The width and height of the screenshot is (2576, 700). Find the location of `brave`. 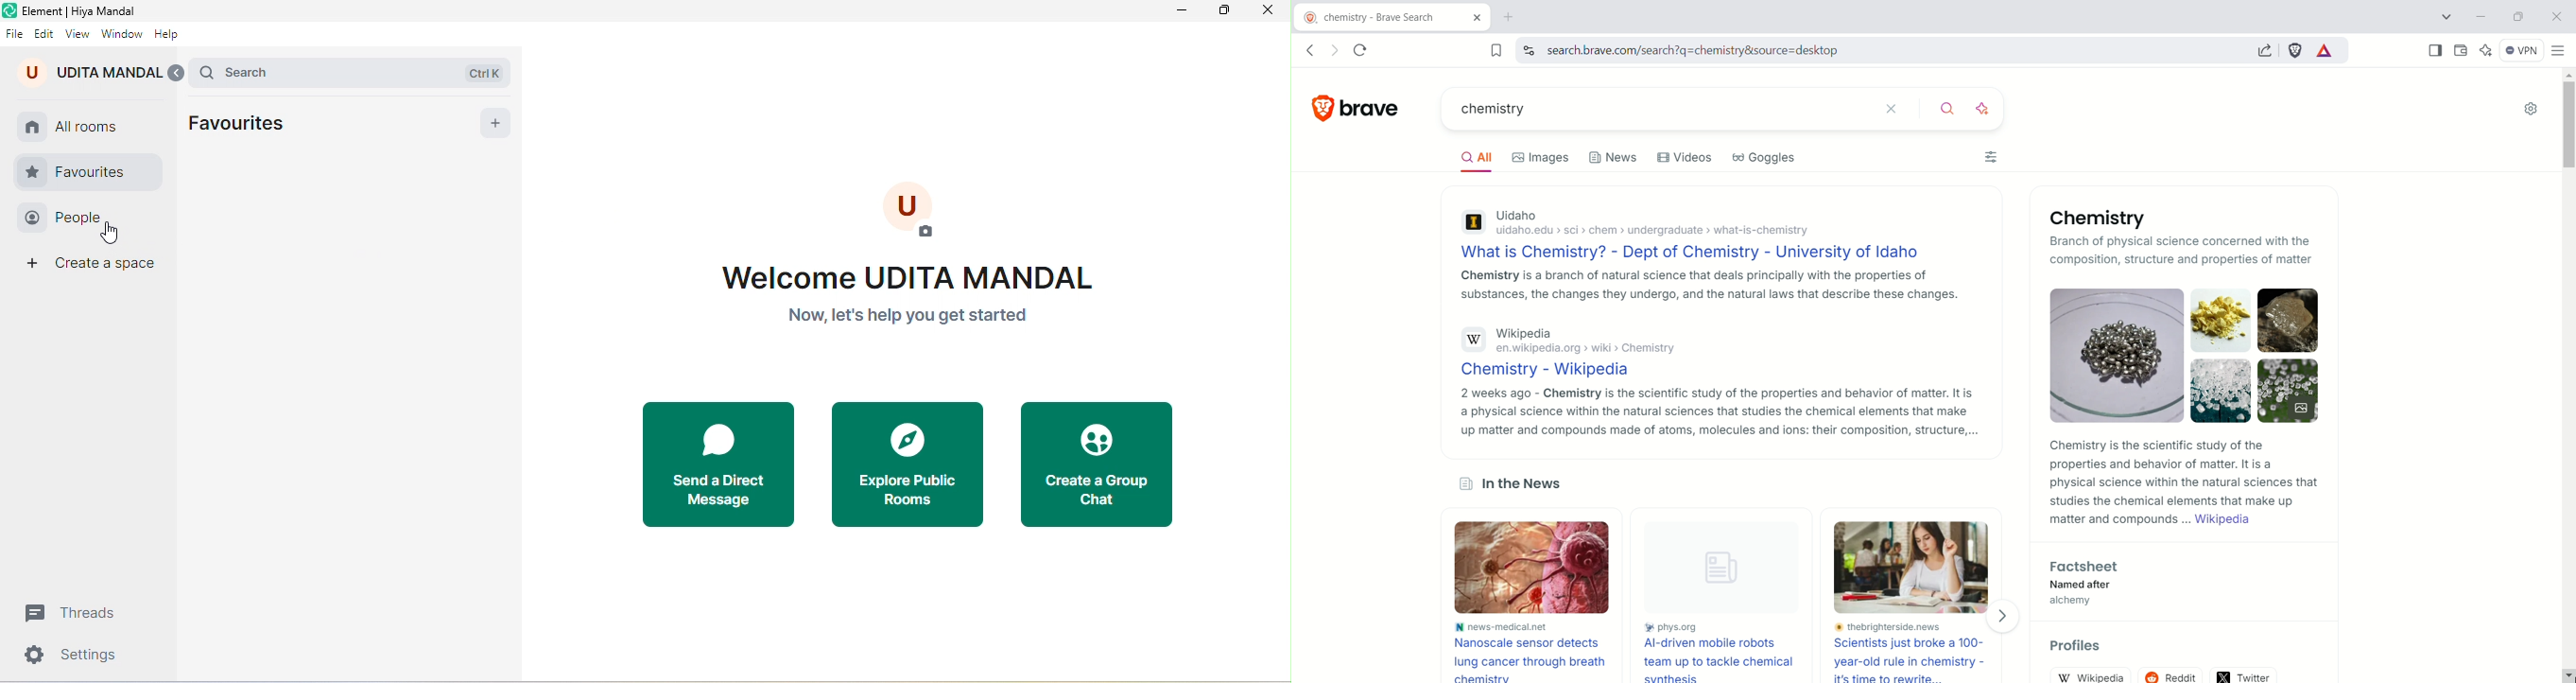

brave is located at coordinates (1375, 104).